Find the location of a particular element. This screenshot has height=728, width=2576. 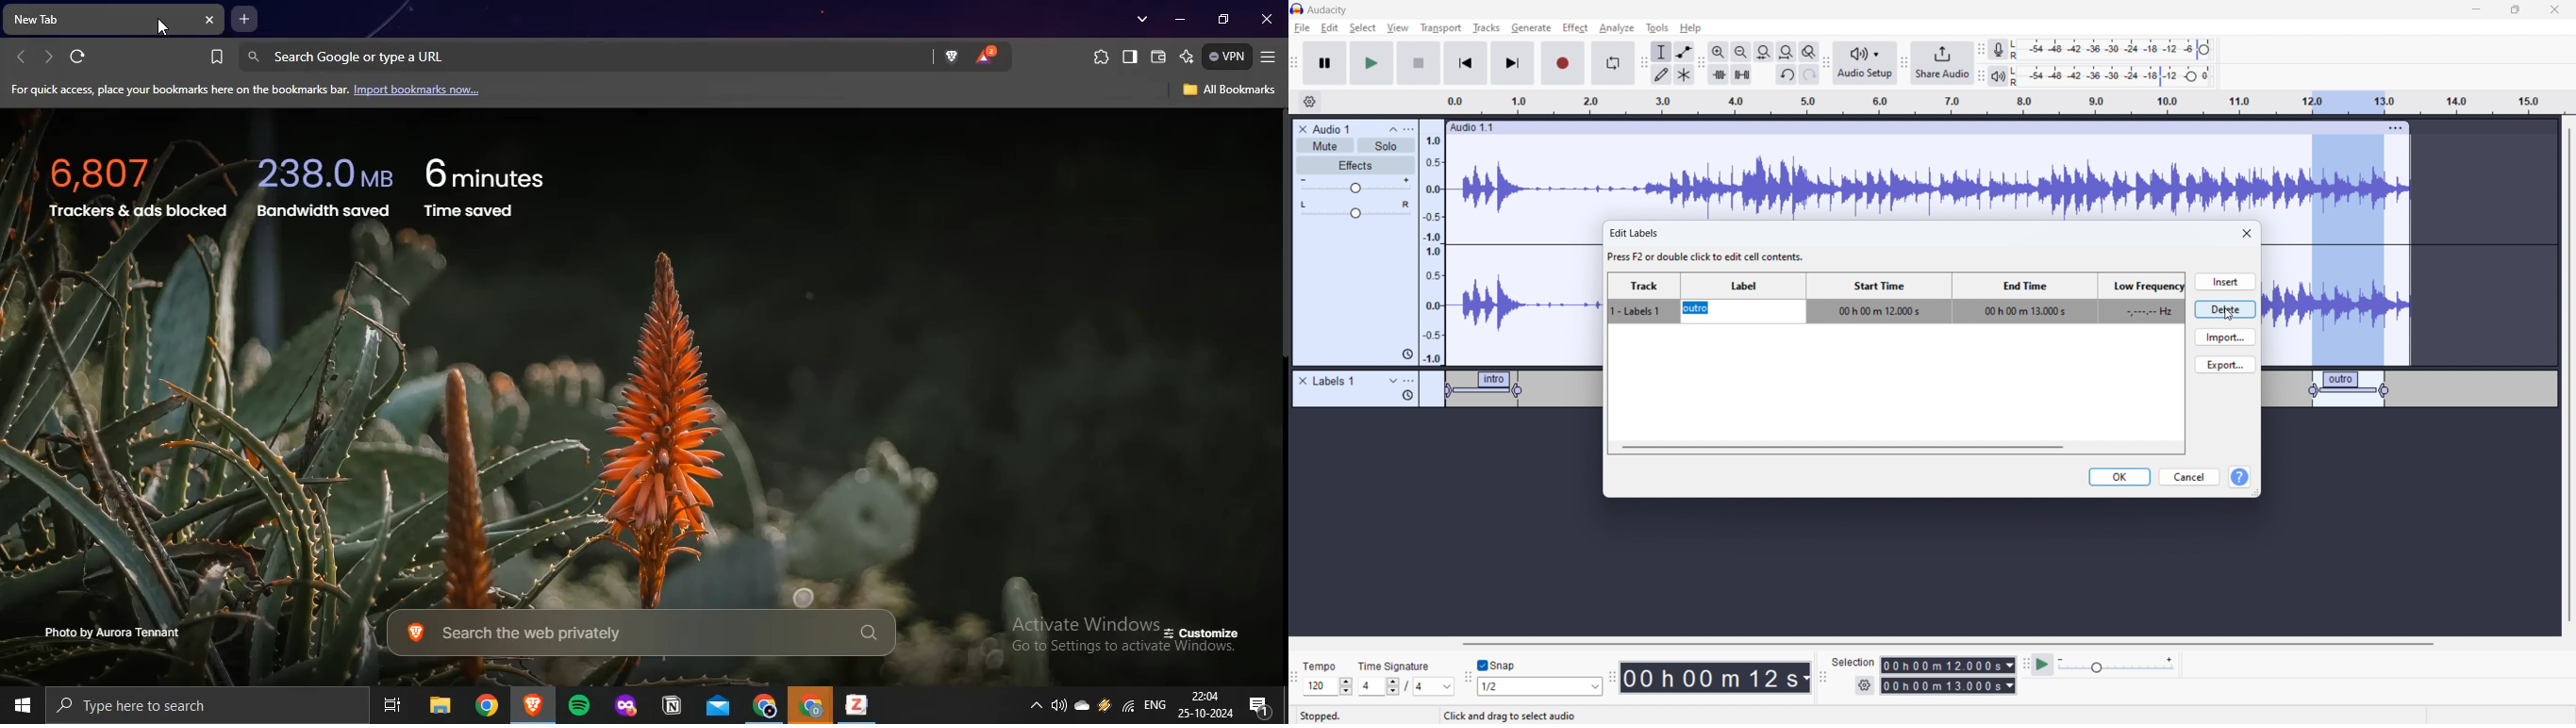

label is located at coordinates (1743, 298).